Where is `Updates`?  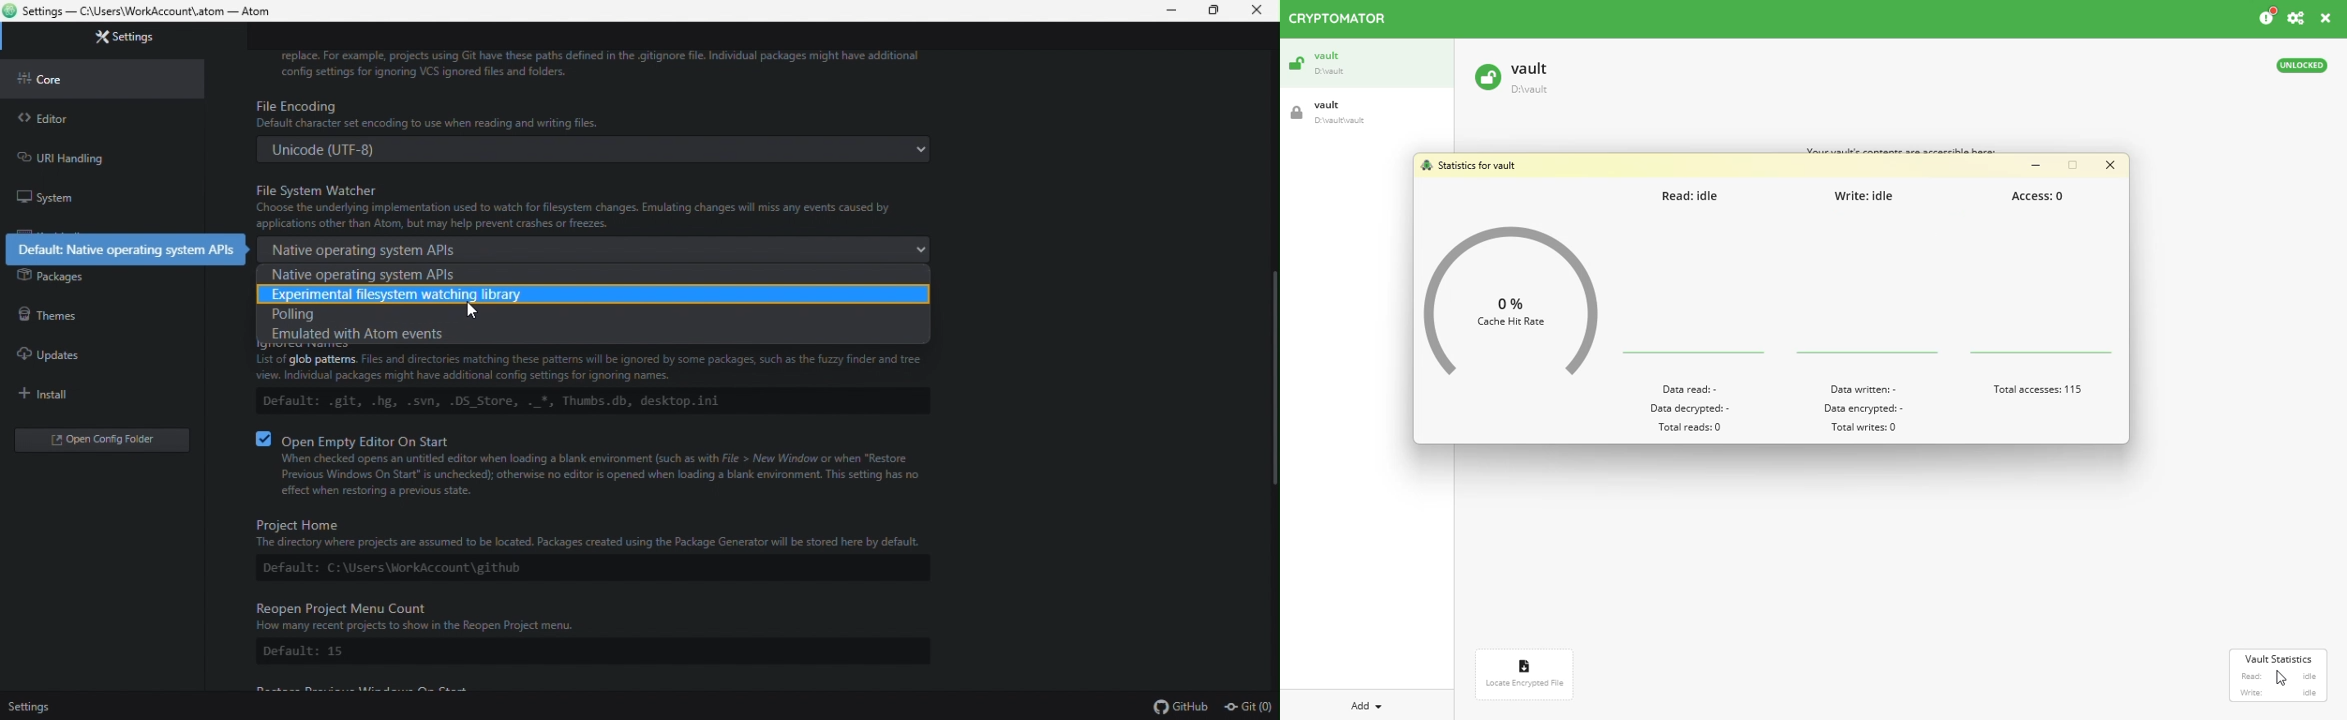
Updates is located at coordinates (48, 352).